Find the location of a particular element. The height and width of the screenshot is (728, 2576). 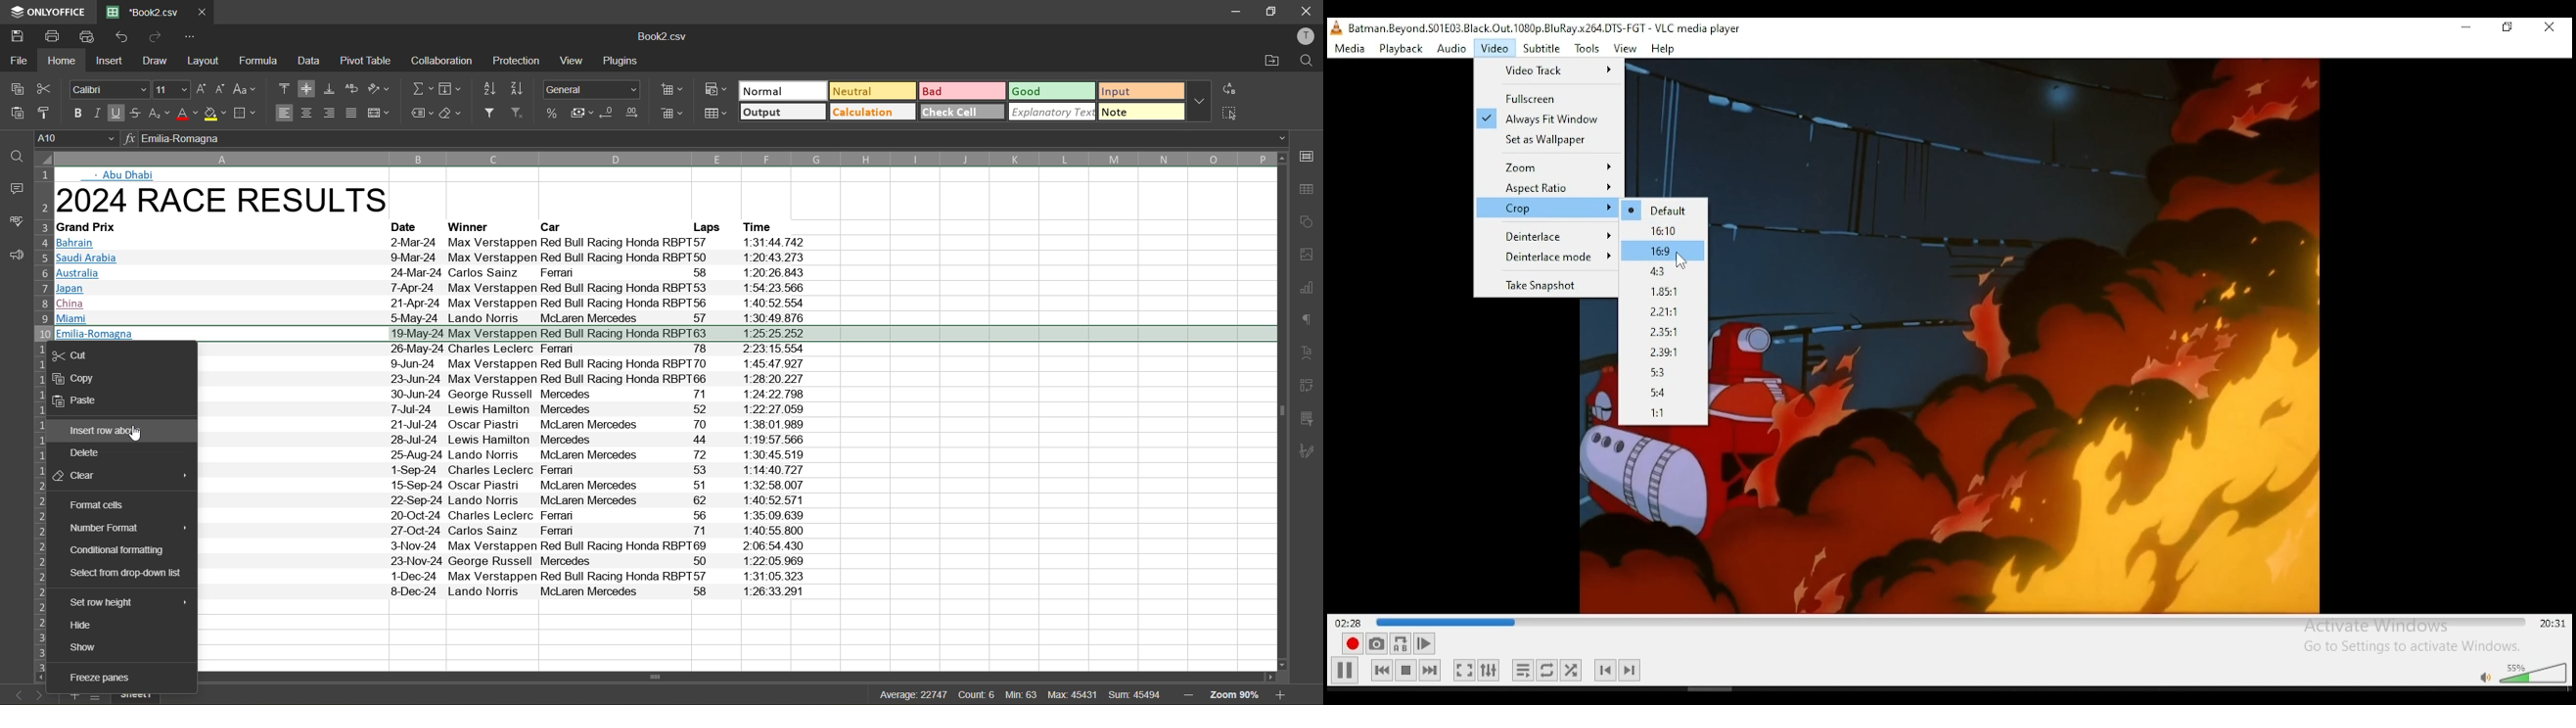

delete is located at coordinates (88, 453).